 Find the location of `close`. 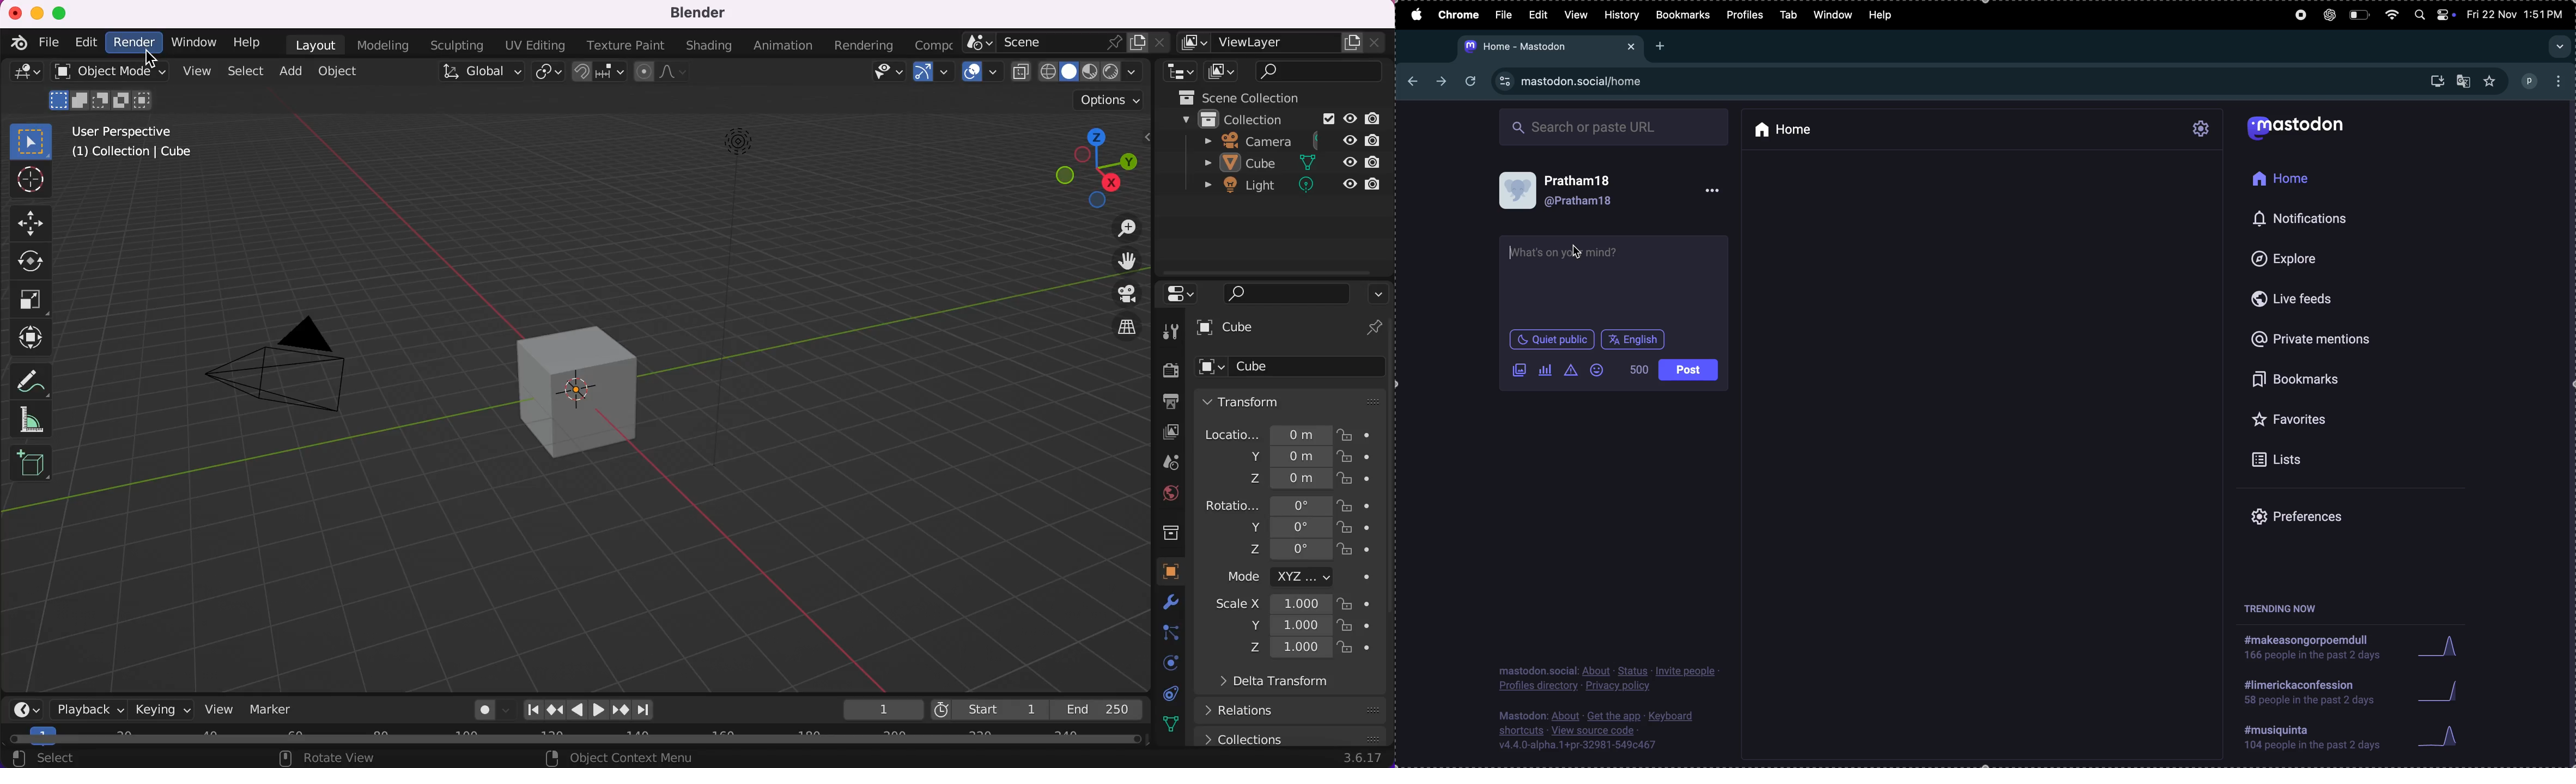

close is located at coordinates (14, 10).